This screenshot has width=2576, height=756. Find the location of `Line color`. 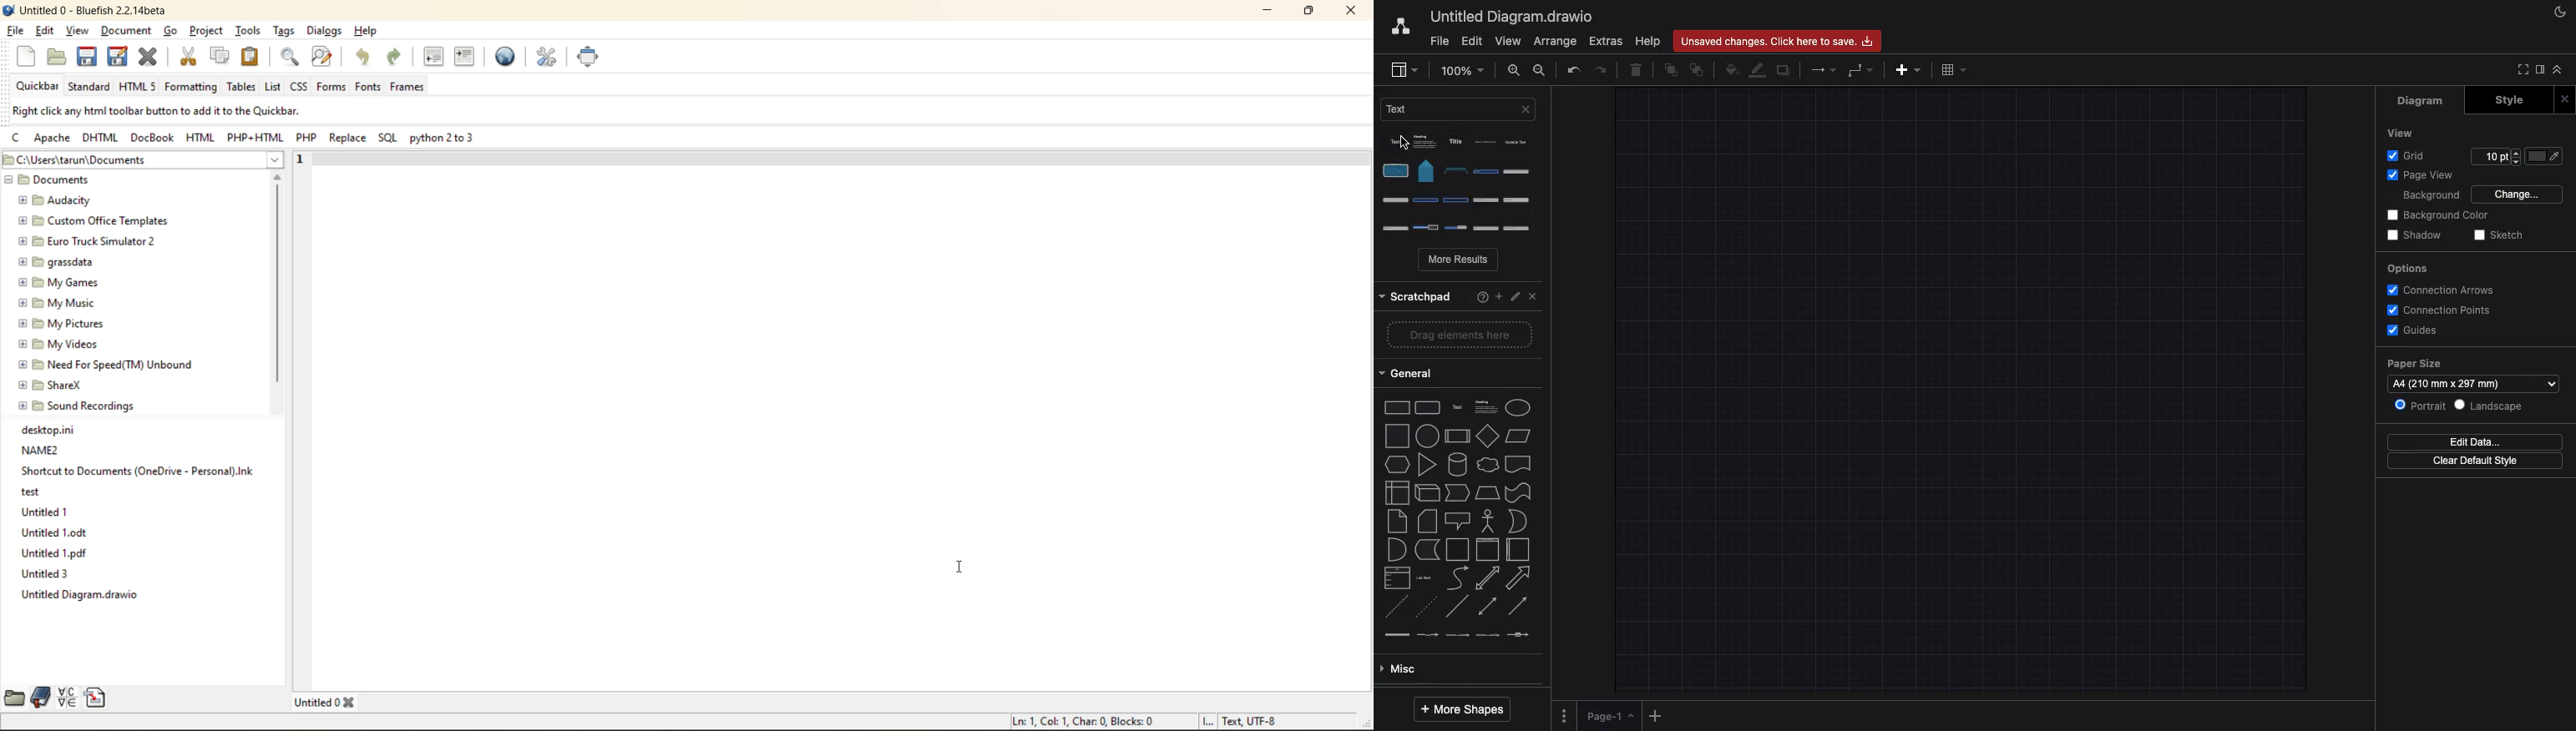

Line color is located at coordinates (1759, 71).